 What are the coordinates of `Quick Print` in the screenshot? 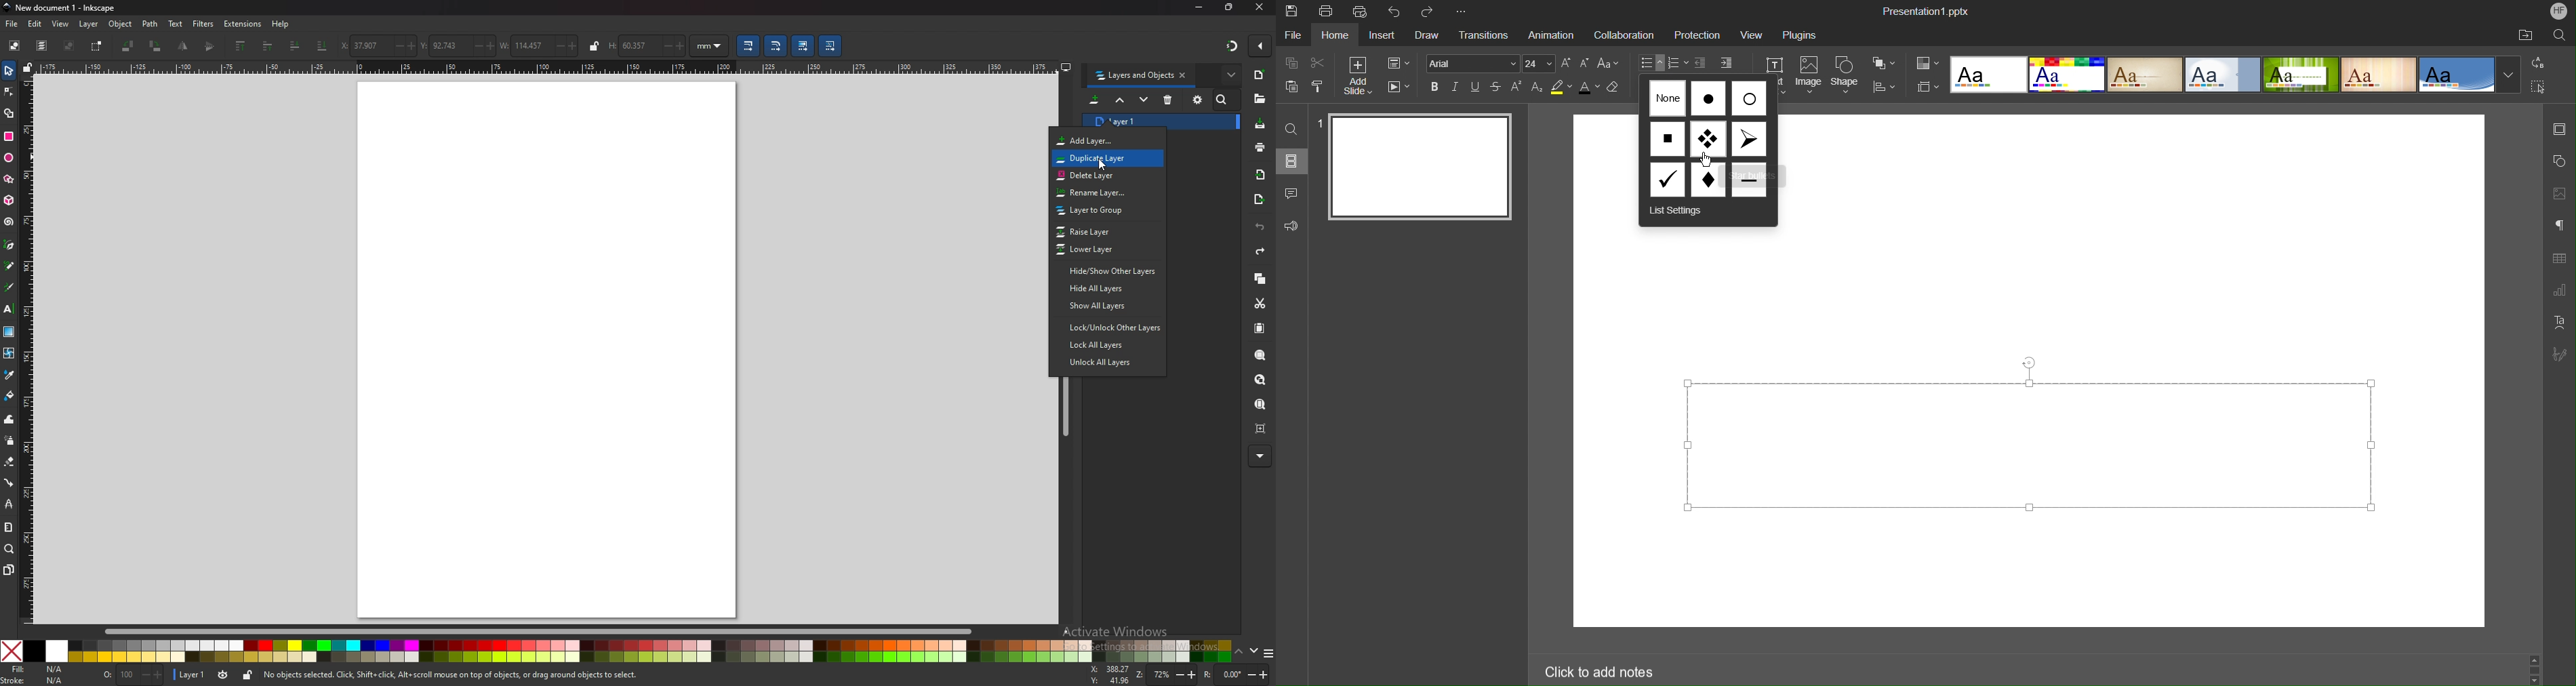 It's located at (1361, 12).